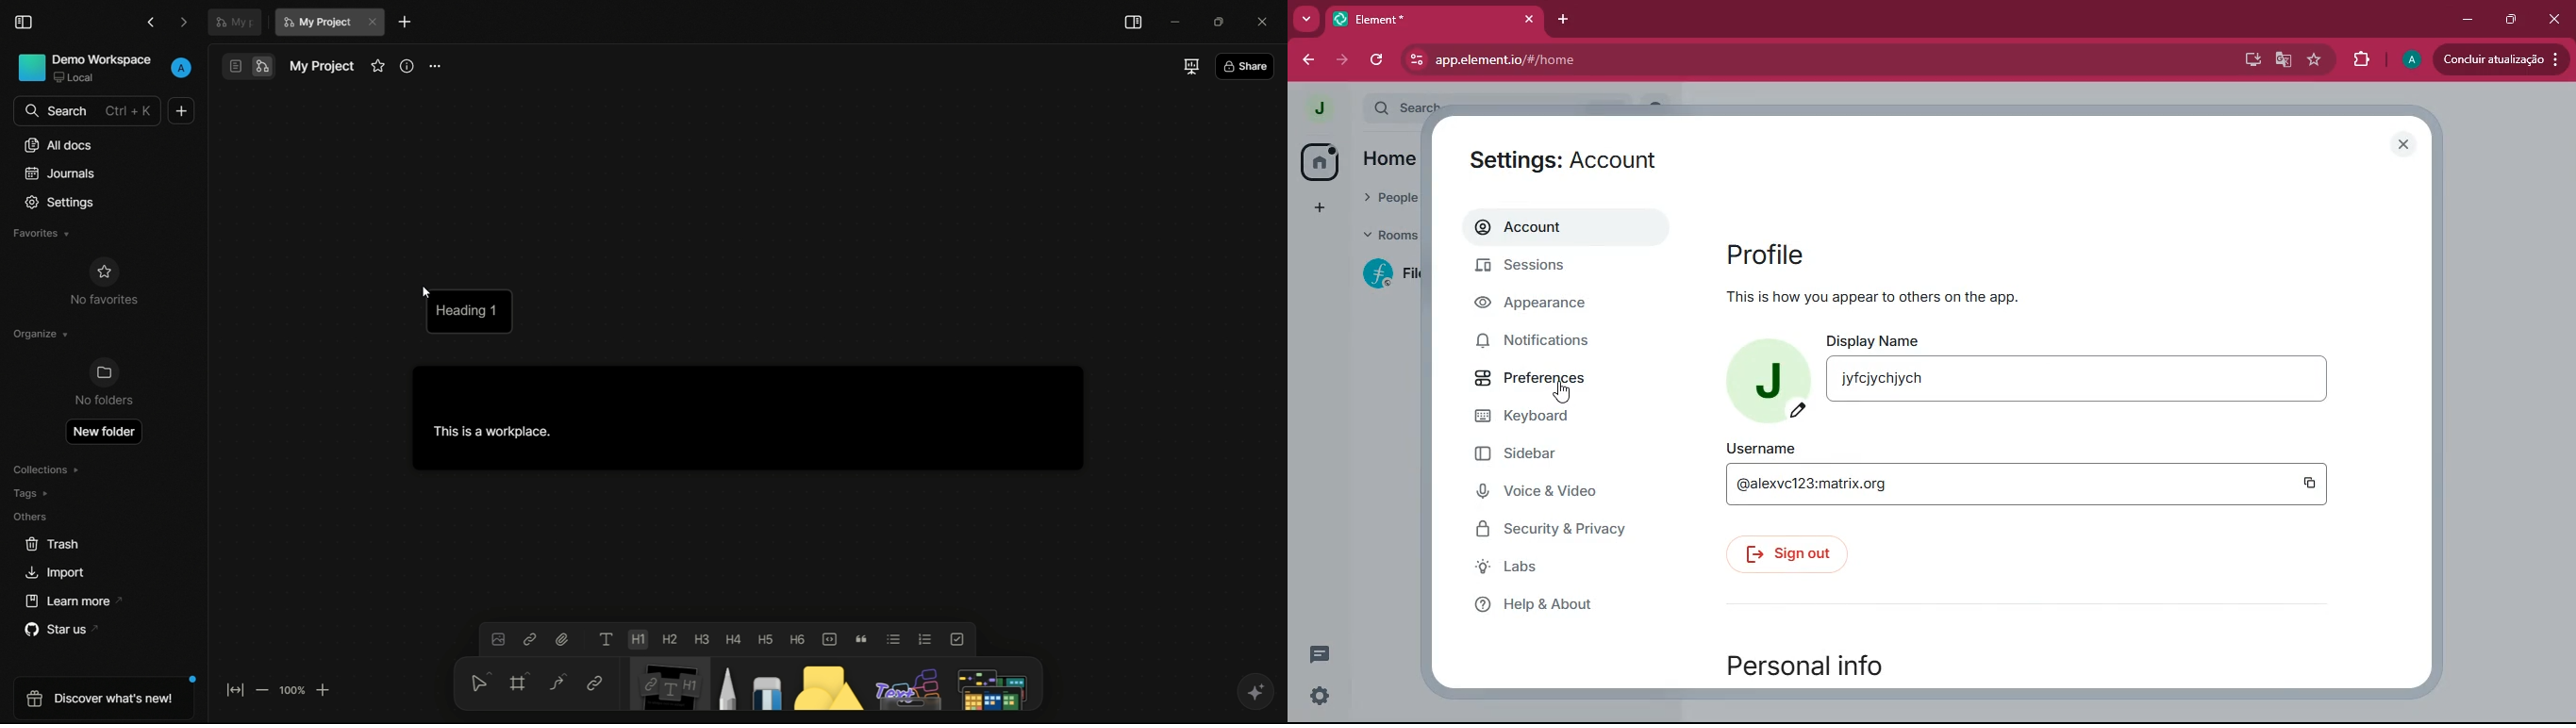  Describe the element at coordinates (1306, 20) in the screenshot. I see `more` at that location.